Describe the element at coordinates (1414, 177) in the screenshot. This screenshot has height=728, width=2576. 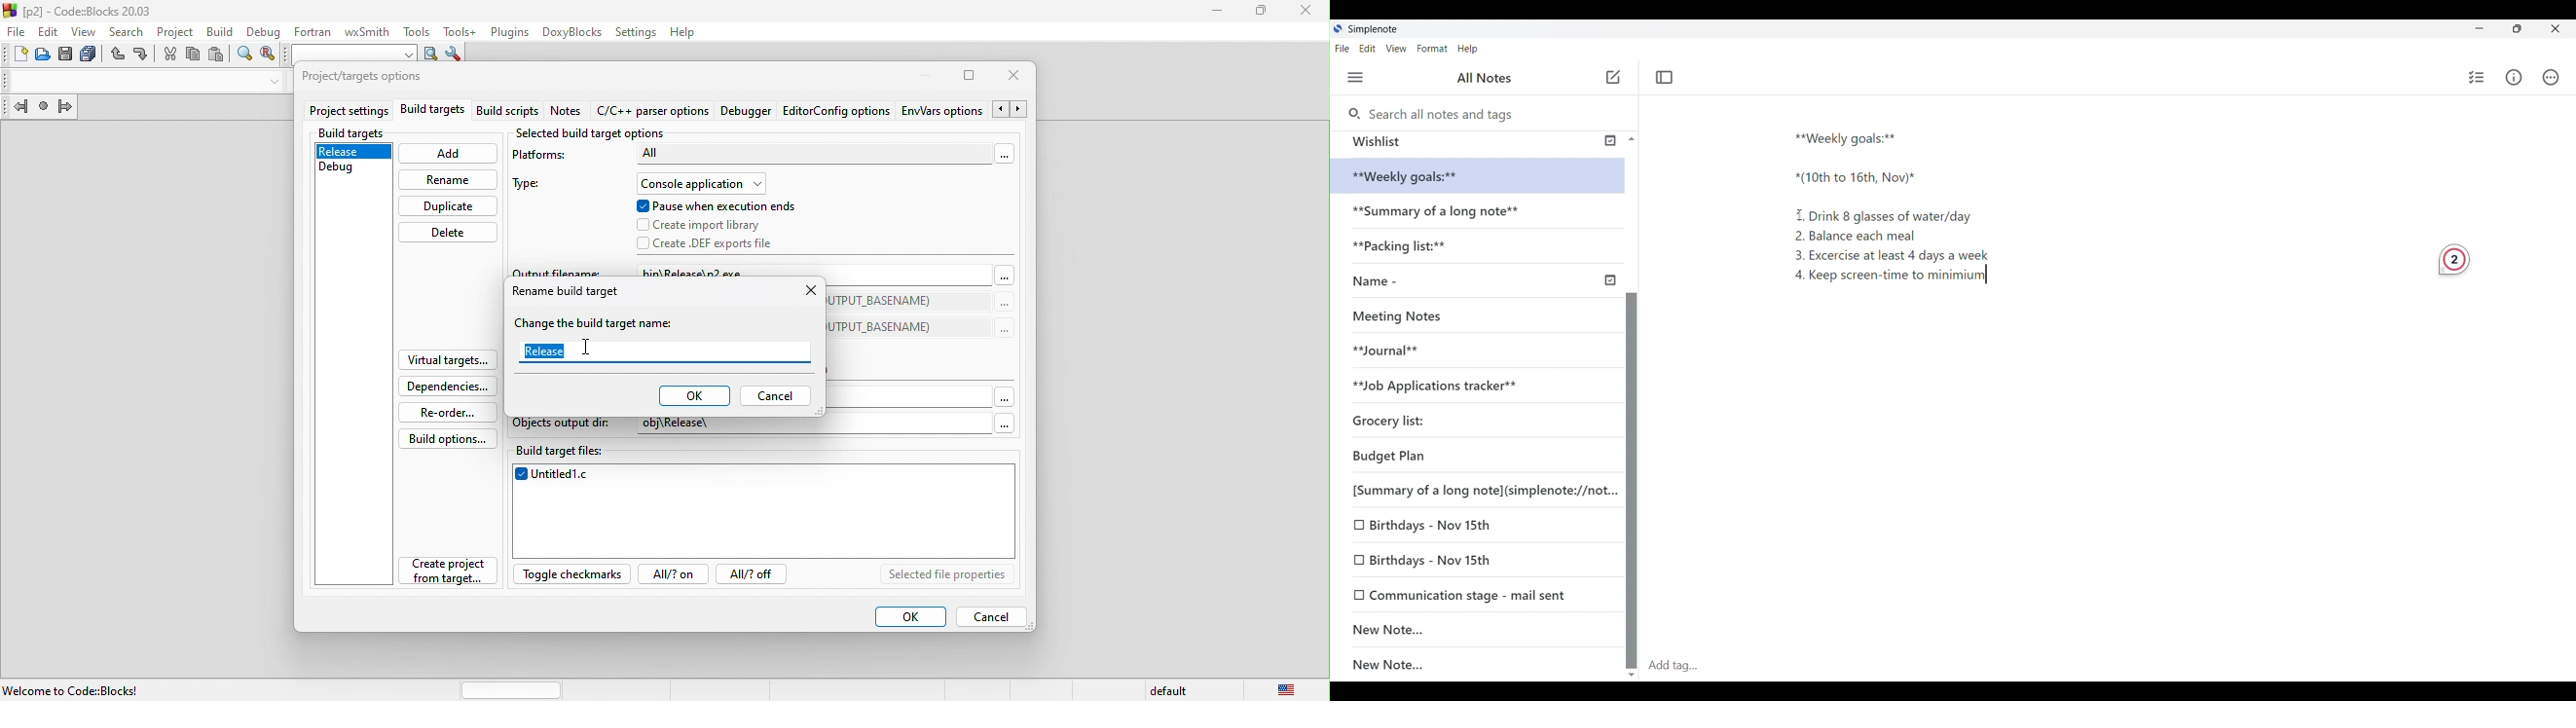
I see `**Weekly goals:**` at that location.